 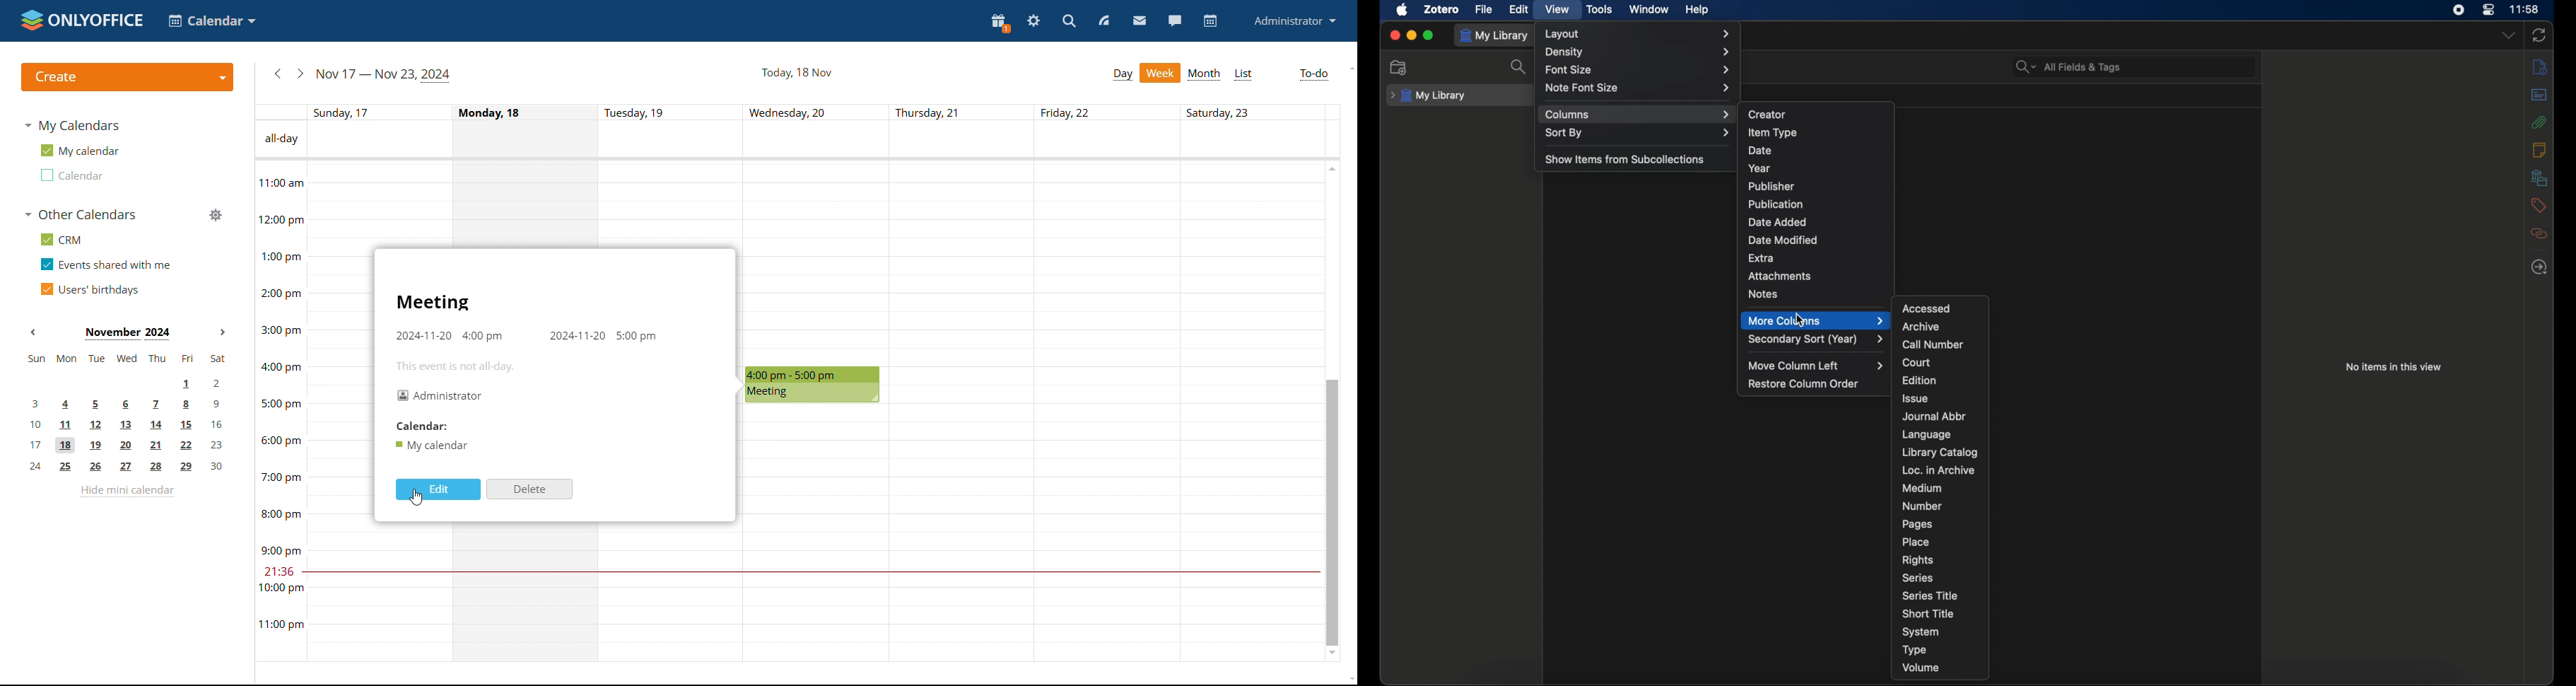 What do you see at coordinates (71, 125) in the screenshot?
I see `my calendars` at bounding box center [71, 125].